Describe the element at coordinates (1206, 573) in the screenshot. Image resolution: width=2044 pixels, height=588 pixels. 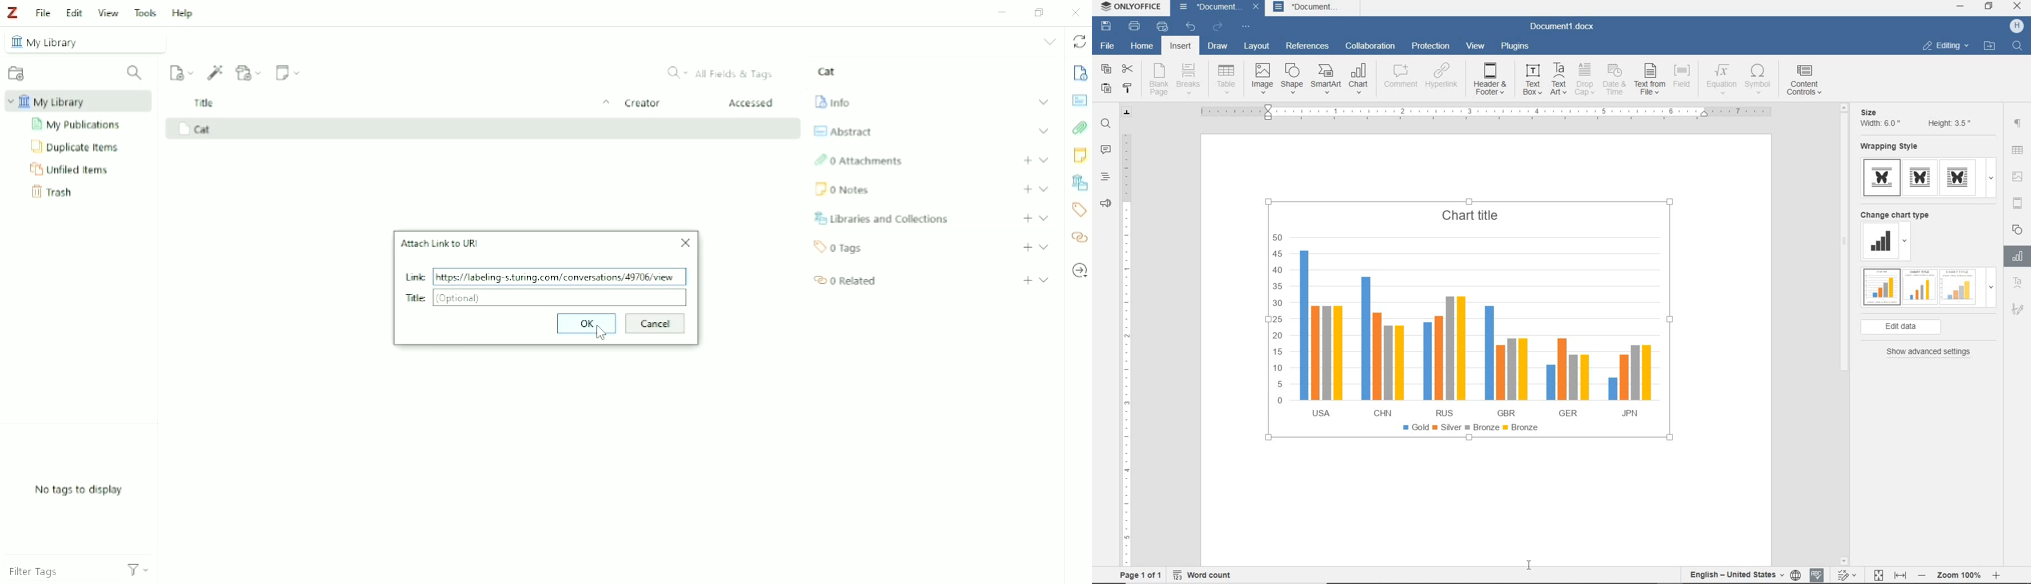
I see `word count` at that location.